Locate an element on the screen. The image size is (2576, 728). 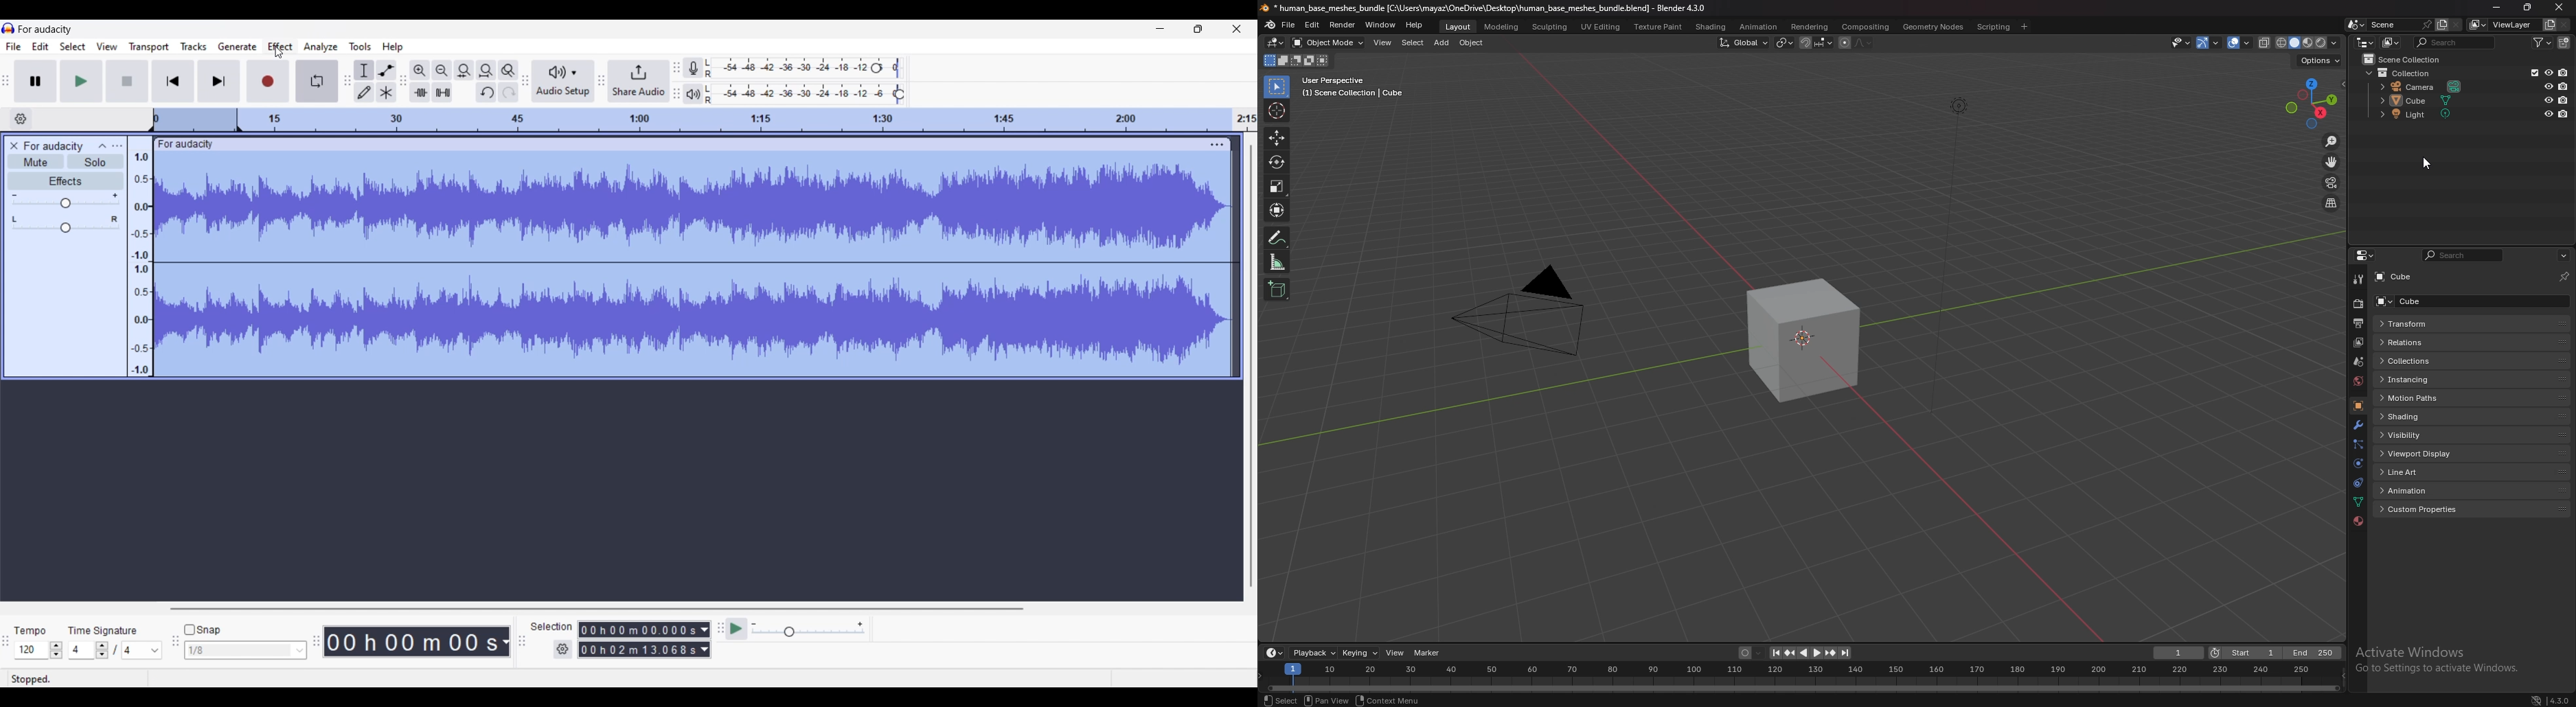
Zoom out is located at coordinates (441, 70).